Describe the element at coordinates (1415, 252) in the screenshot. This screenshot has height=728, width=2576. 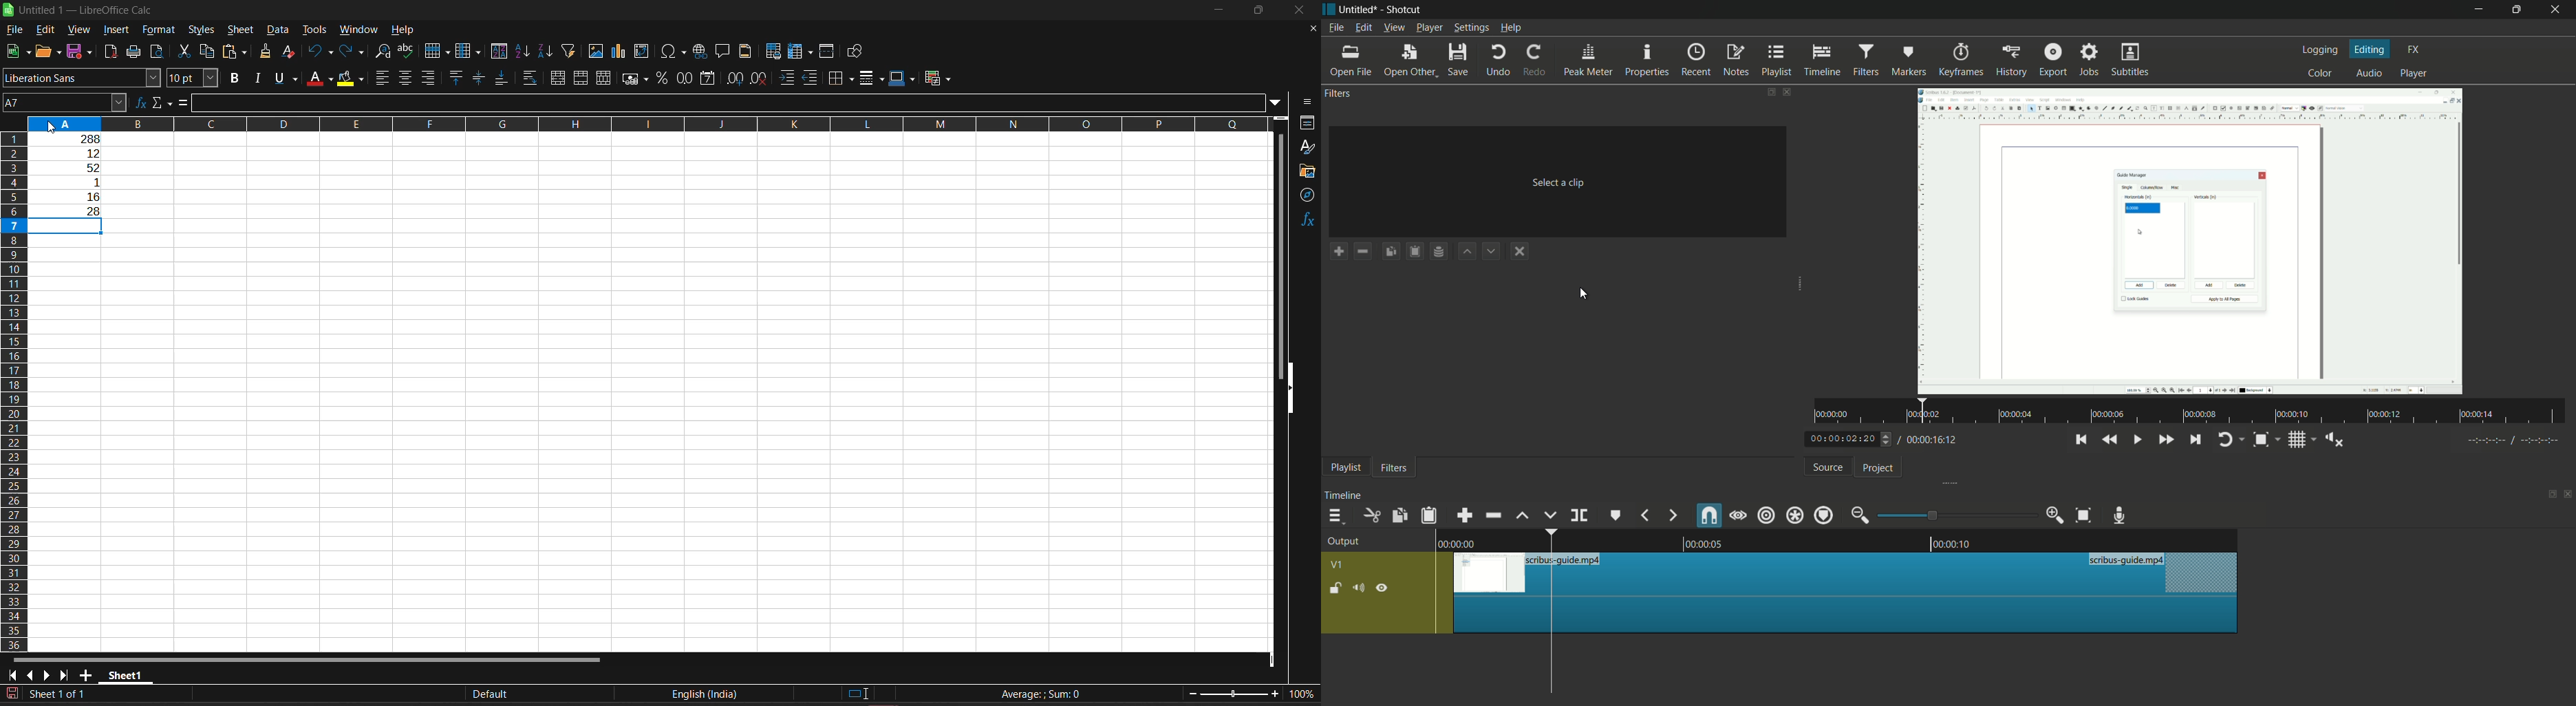
I see `paste filters` at that location.